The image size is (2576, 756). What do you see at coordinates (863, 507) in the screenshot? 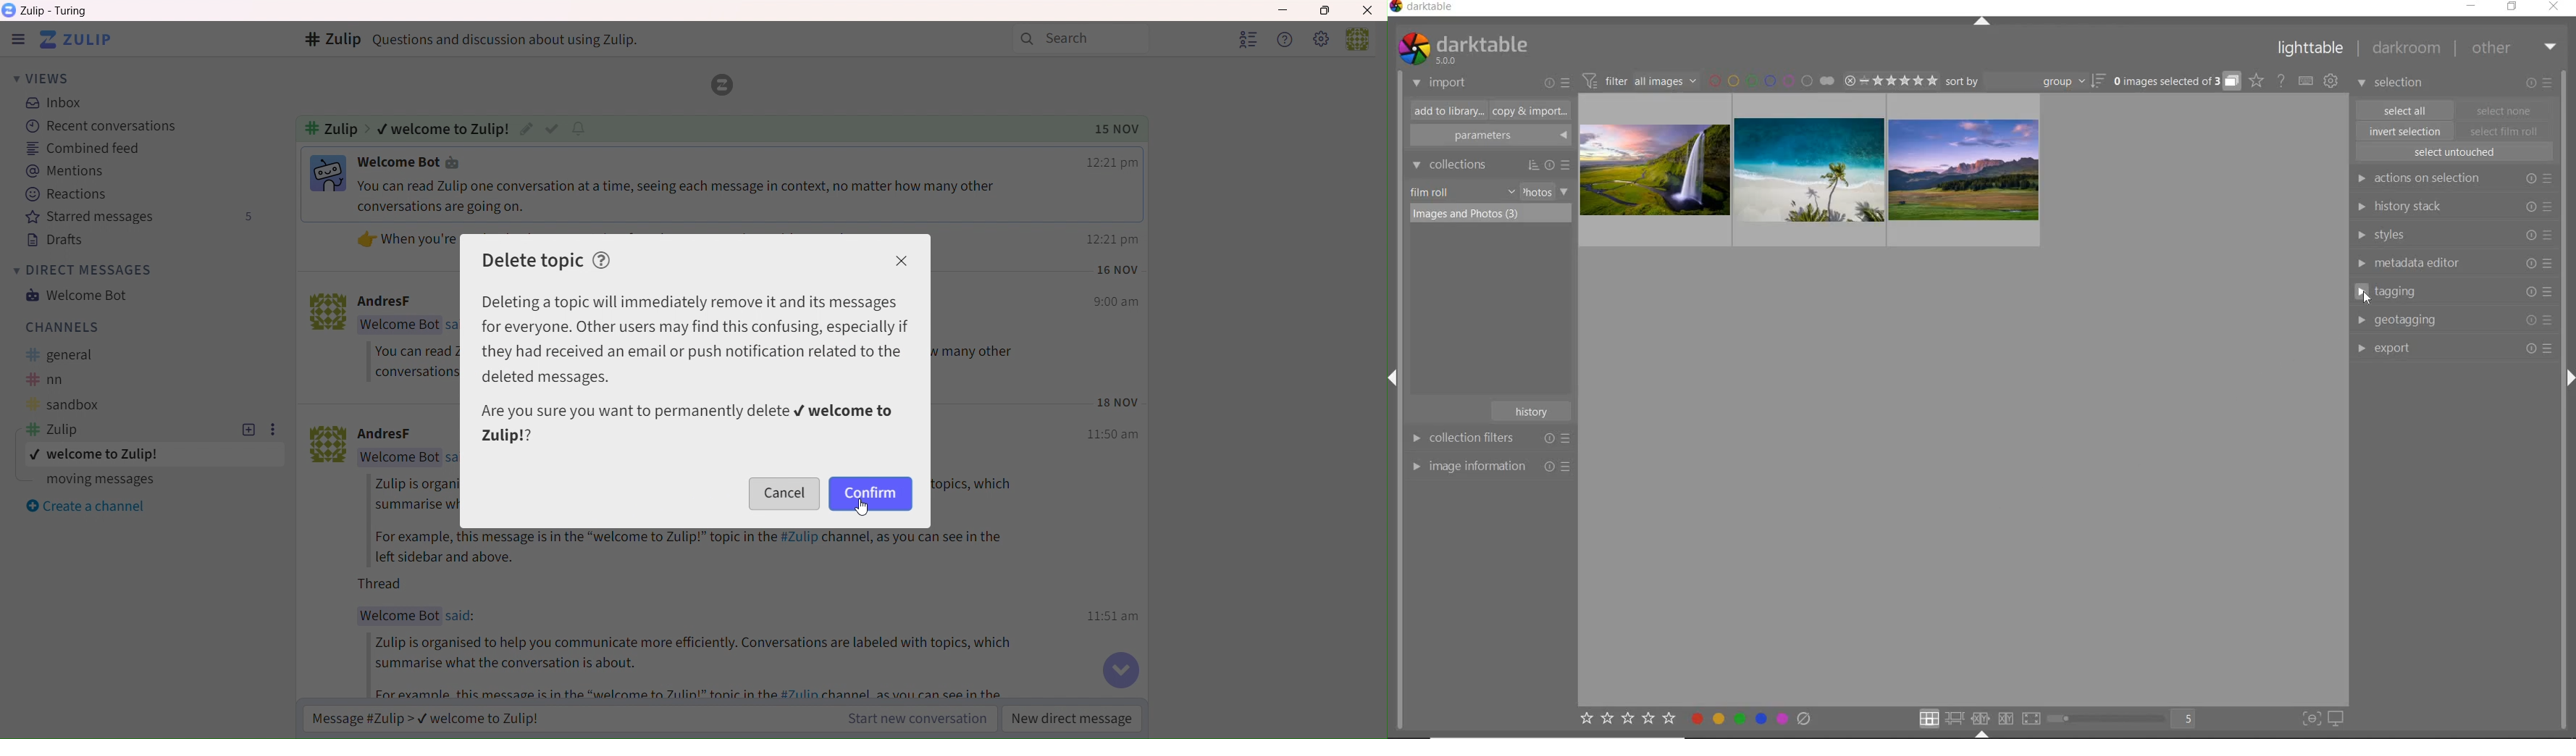
I see `Cursor` at bounding box center [863, 507].